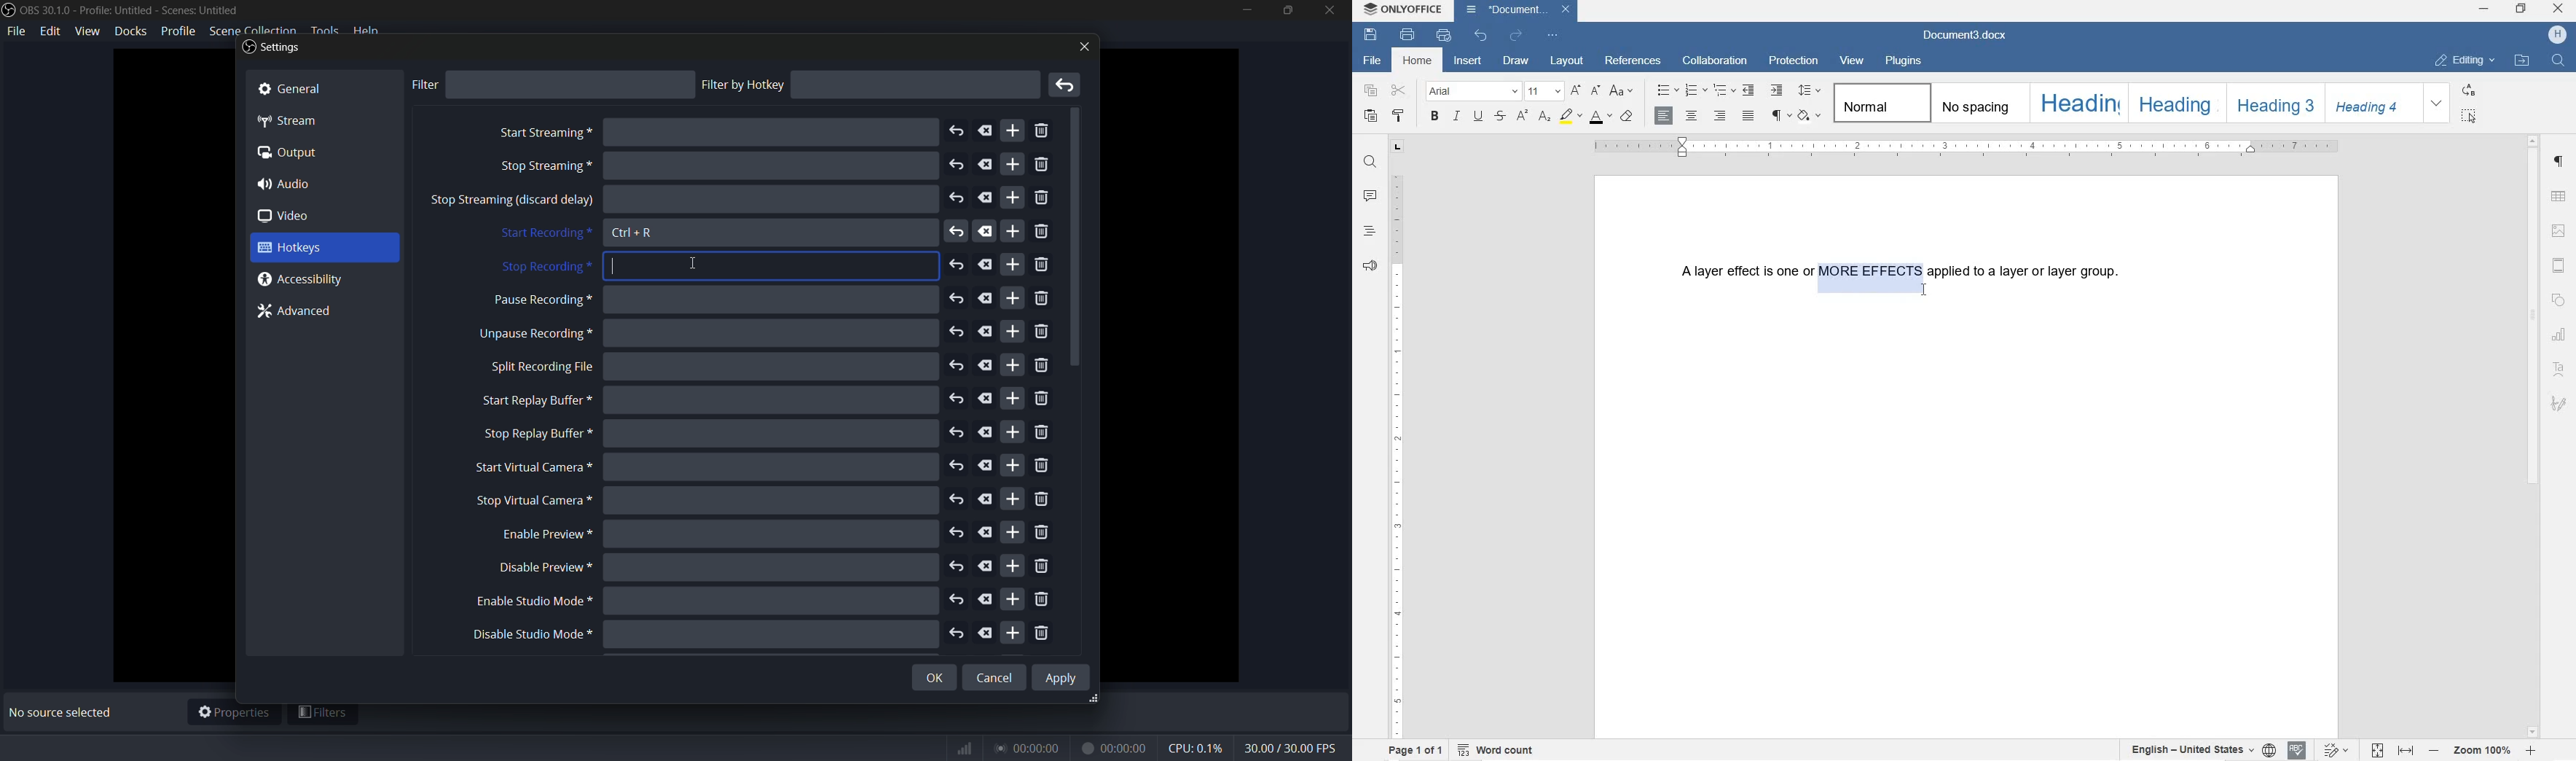  I want to click on undo, so click(957, 602).